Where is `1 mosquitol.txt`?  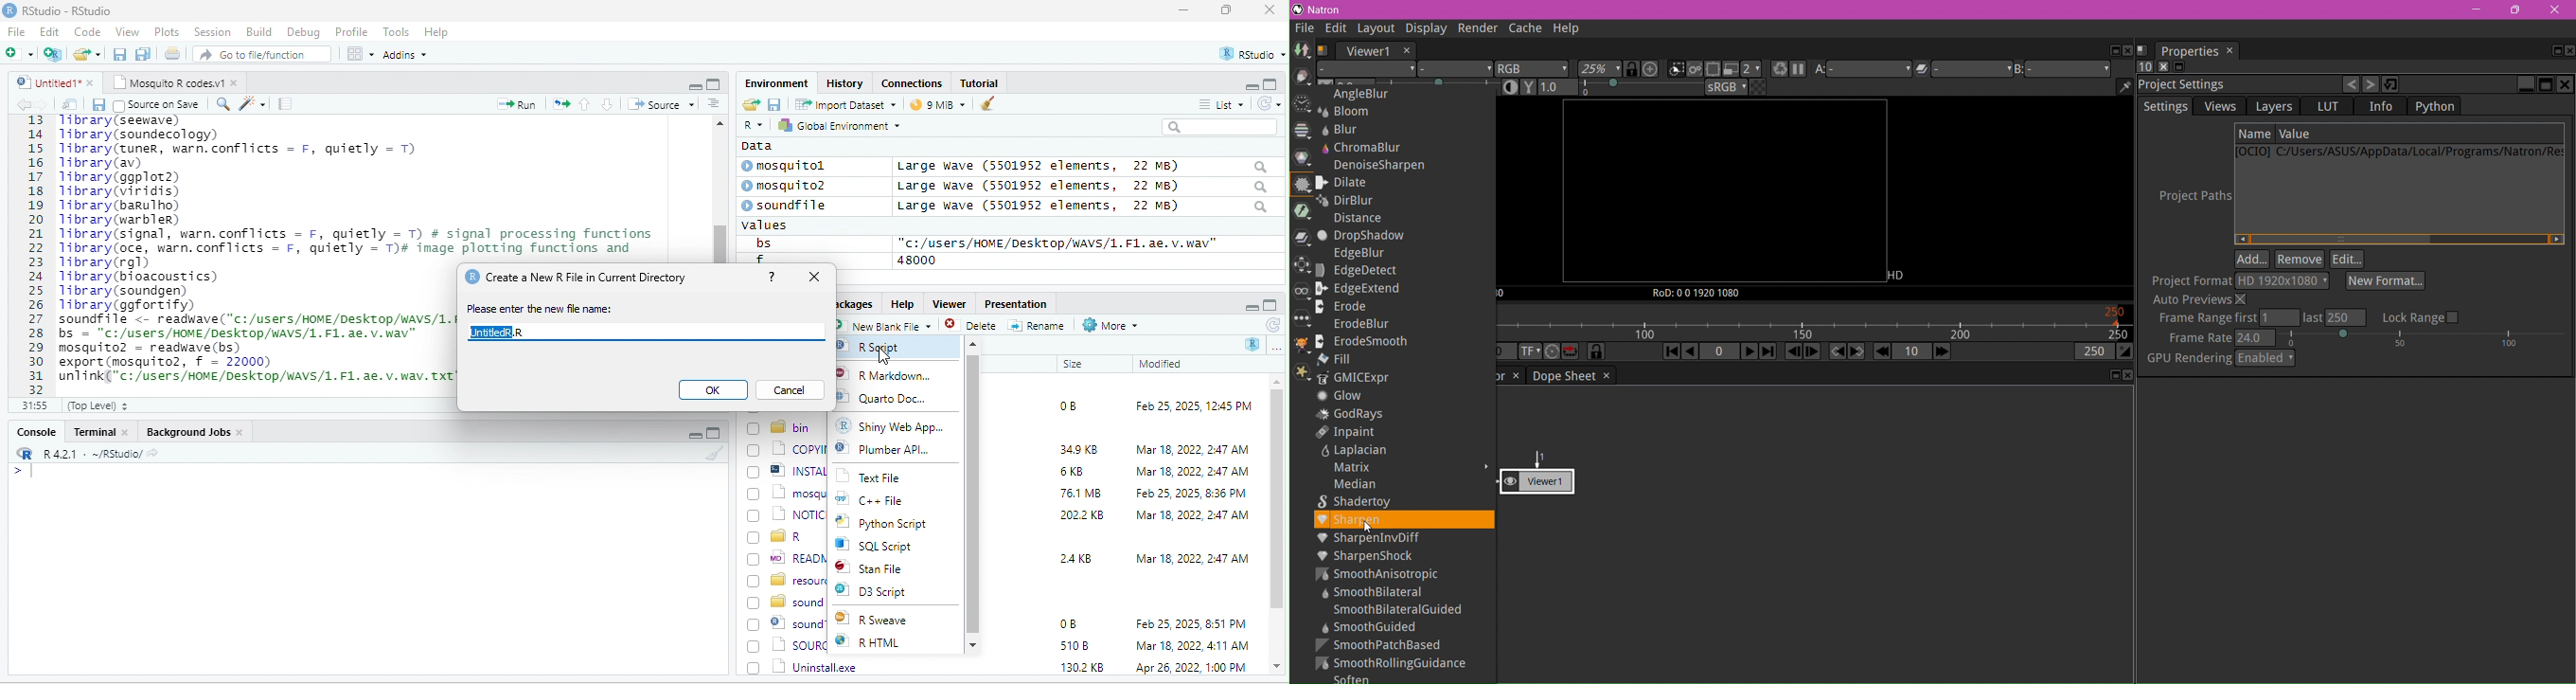
1 mosquitol.txt is located at coordinates (783, 492).